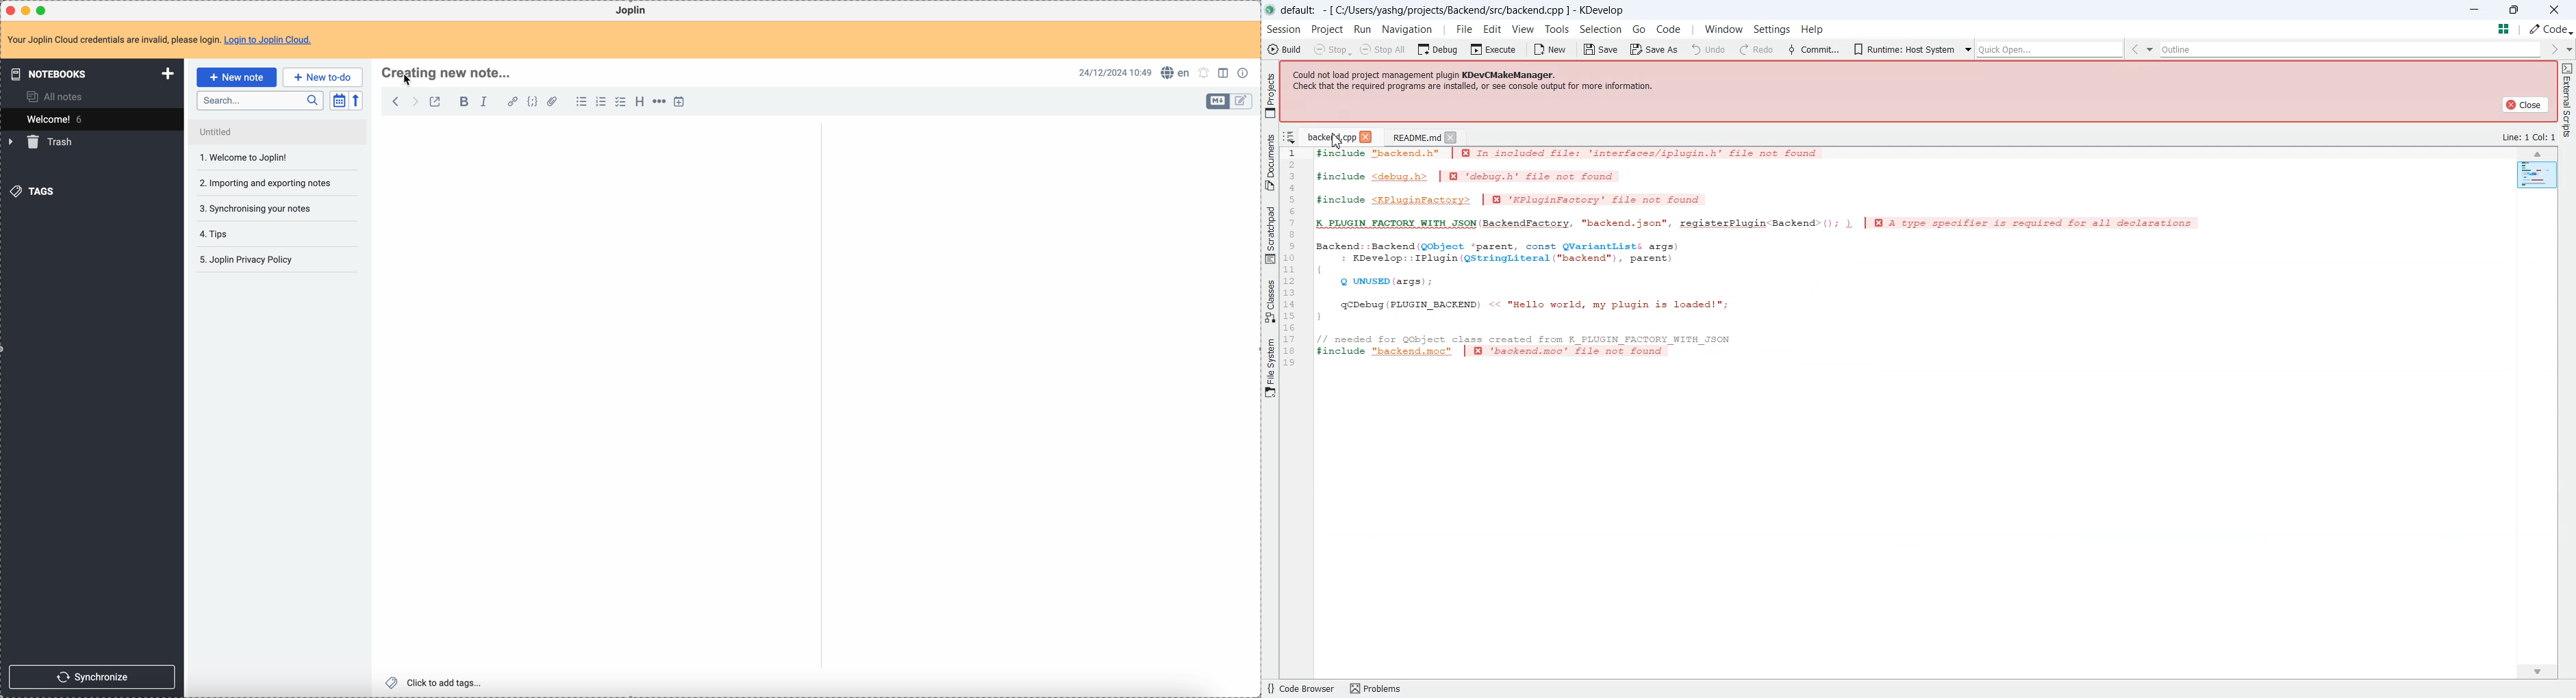 Image resolution: width=2576 pixels, height=700 pixels. Describe the element at coordinates (267, 159) in the screenshot. I see `Welcome to joplin` at that location.